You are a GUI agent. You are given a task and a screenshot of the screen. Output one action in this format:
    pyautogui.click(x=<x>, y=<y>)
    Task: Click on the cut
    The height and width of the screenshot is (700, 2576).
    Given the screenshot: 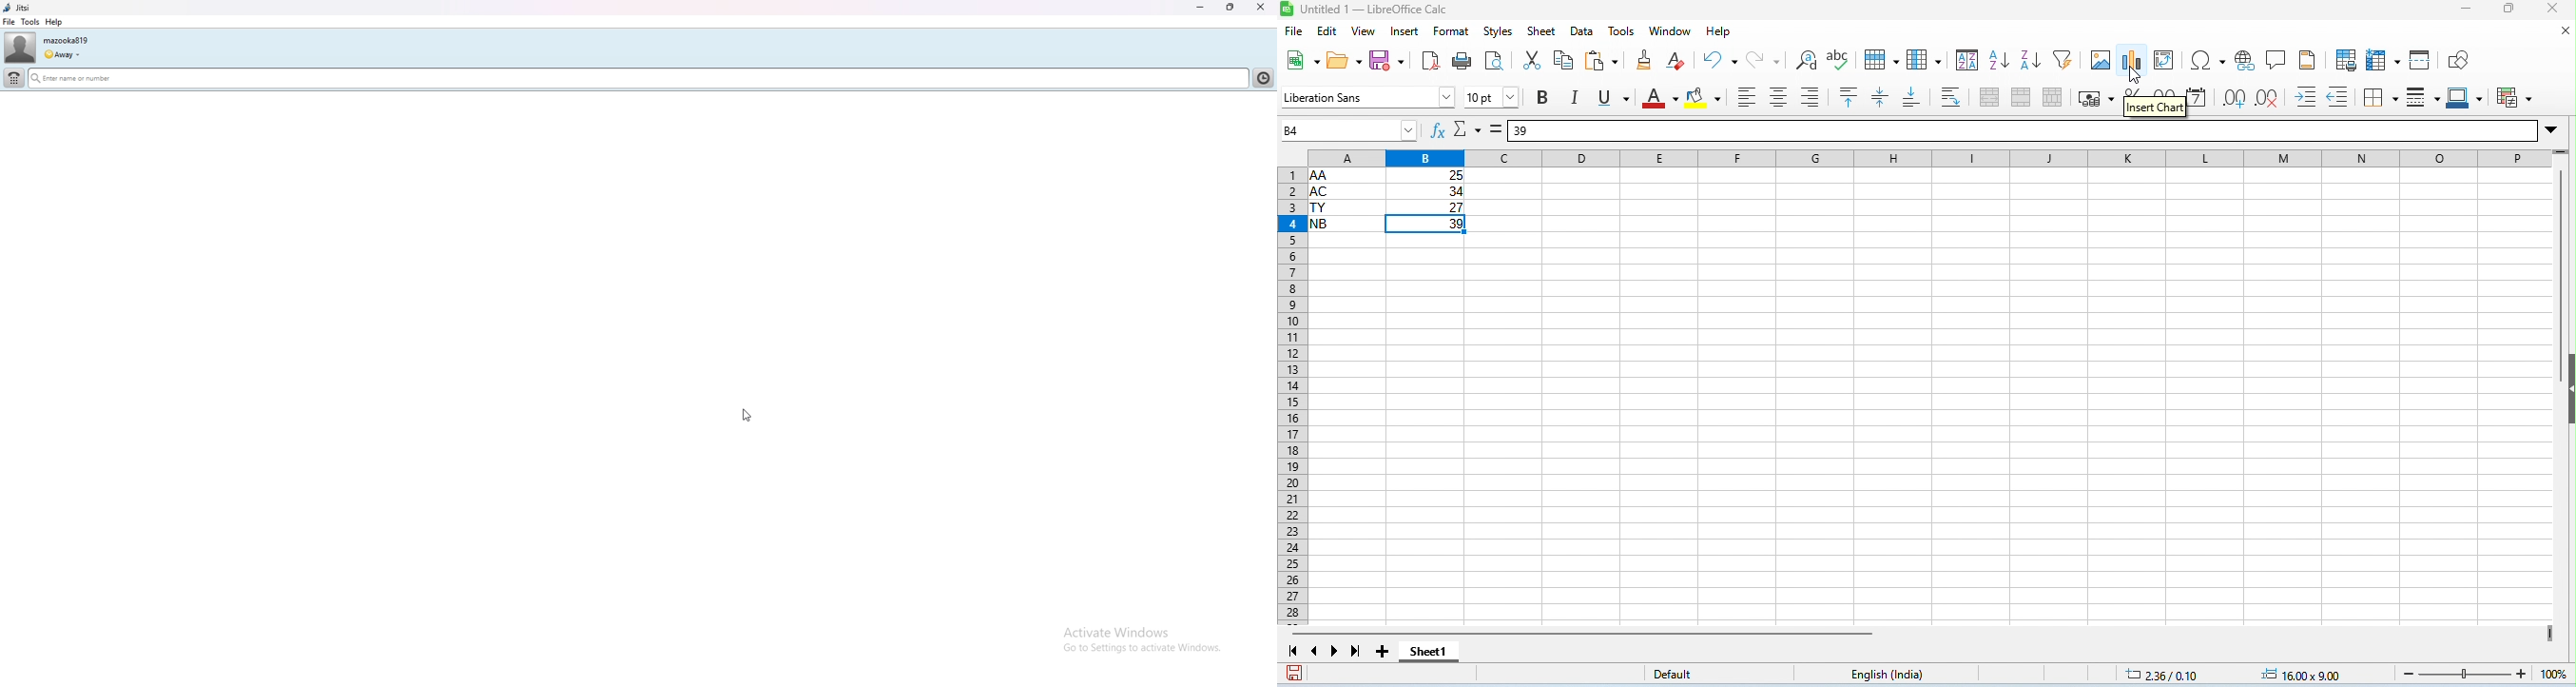 What is the action you would take?
    pyautogui.click(x=1533, y=60)
    